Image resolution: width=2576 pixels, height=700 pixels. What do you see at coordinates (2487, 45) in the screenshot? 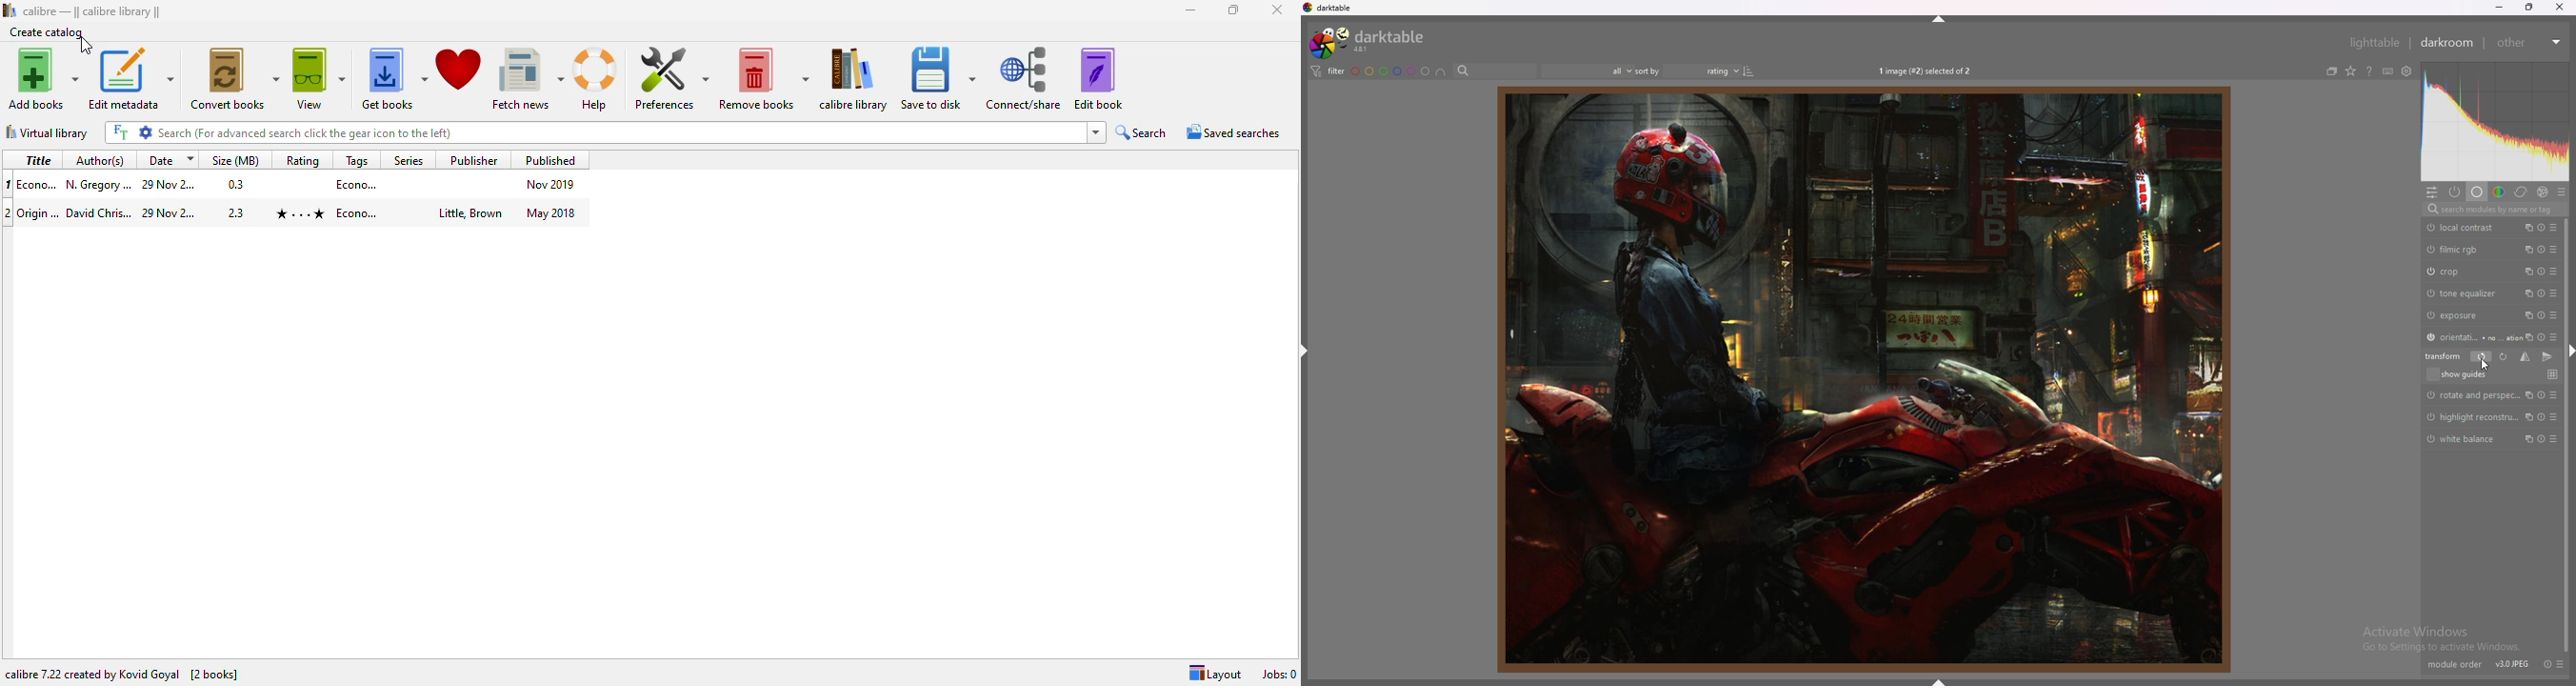
I see `divider` at bounding box center [2487, 45].